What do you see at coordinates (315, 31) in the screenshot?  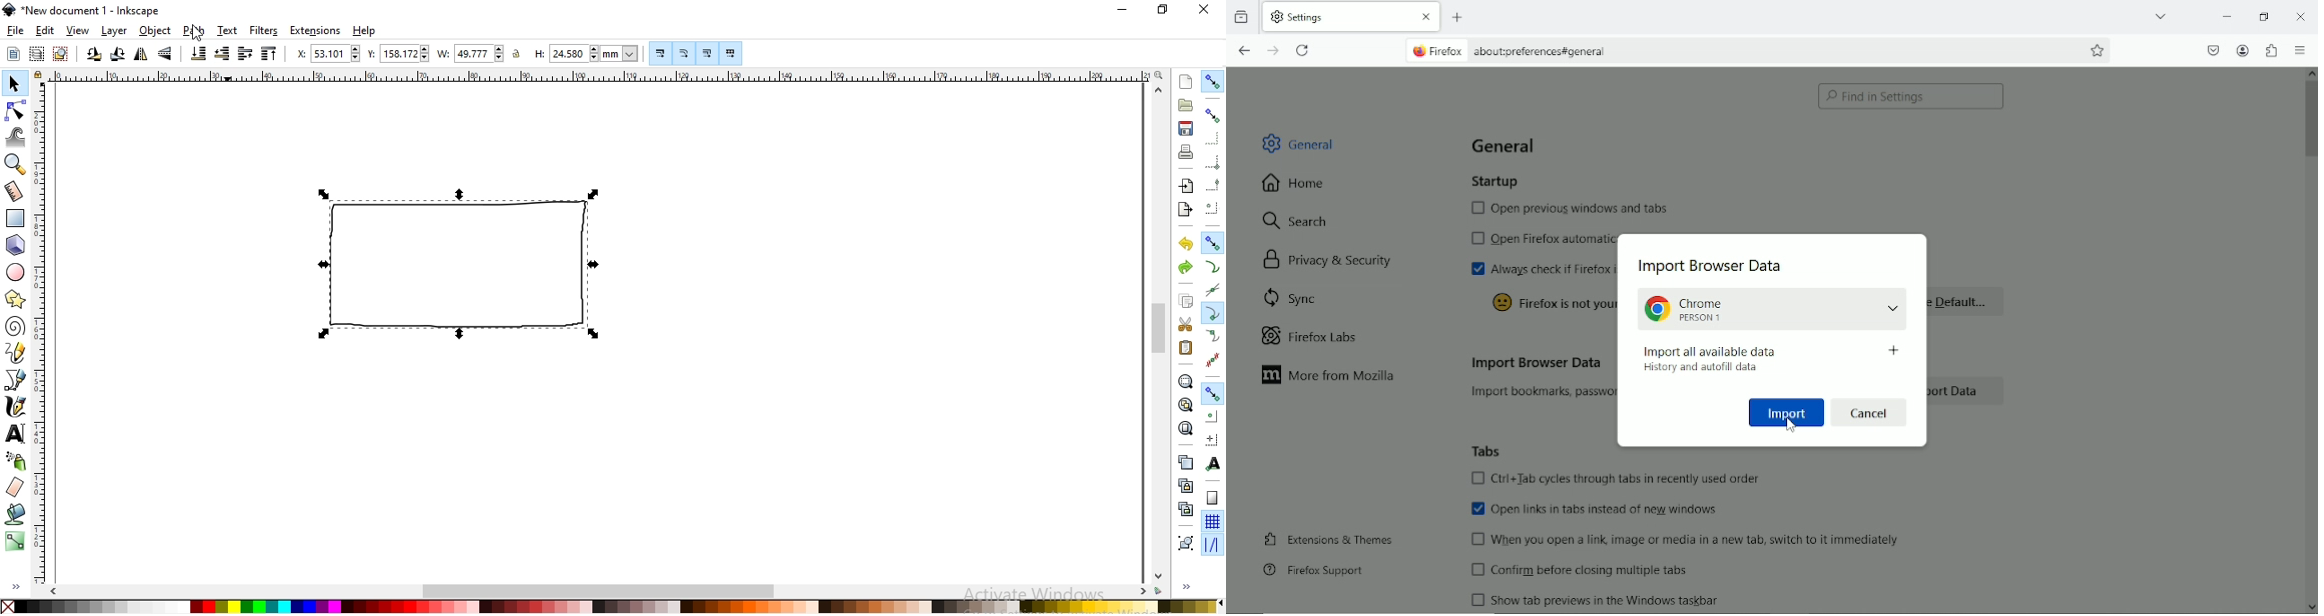 I see `extensions` at bounding box center [315, 31].